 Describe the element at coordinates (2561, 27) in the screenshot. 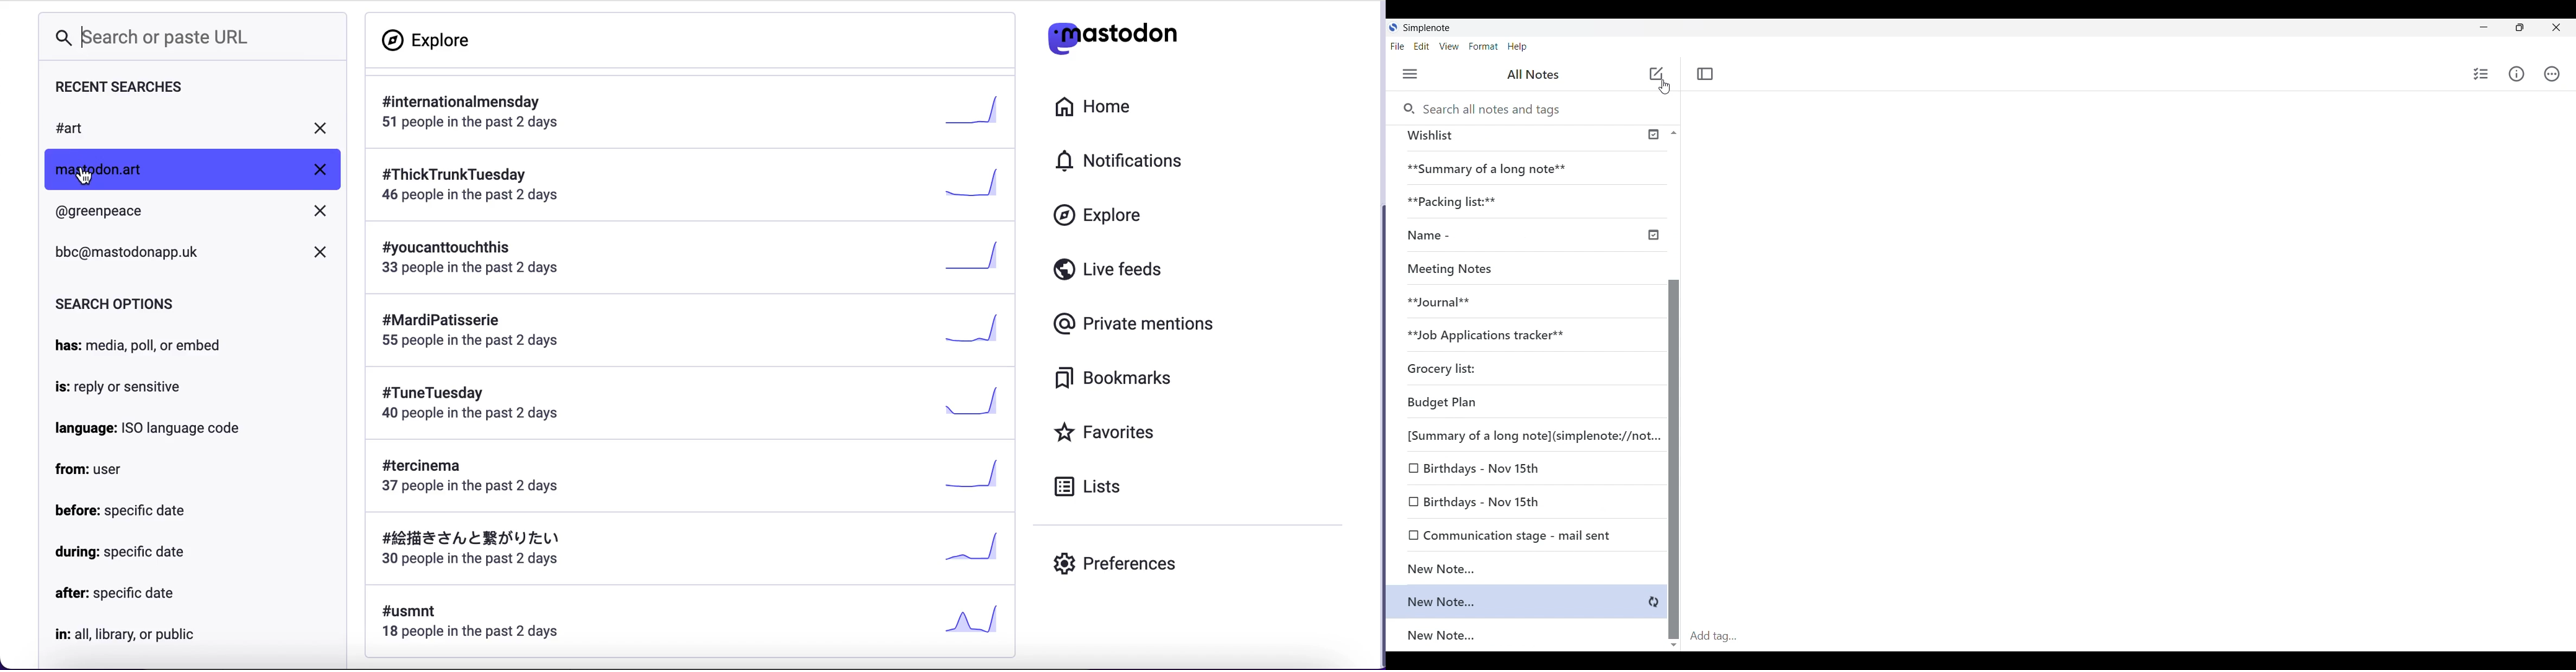

I see `Close` at that location.